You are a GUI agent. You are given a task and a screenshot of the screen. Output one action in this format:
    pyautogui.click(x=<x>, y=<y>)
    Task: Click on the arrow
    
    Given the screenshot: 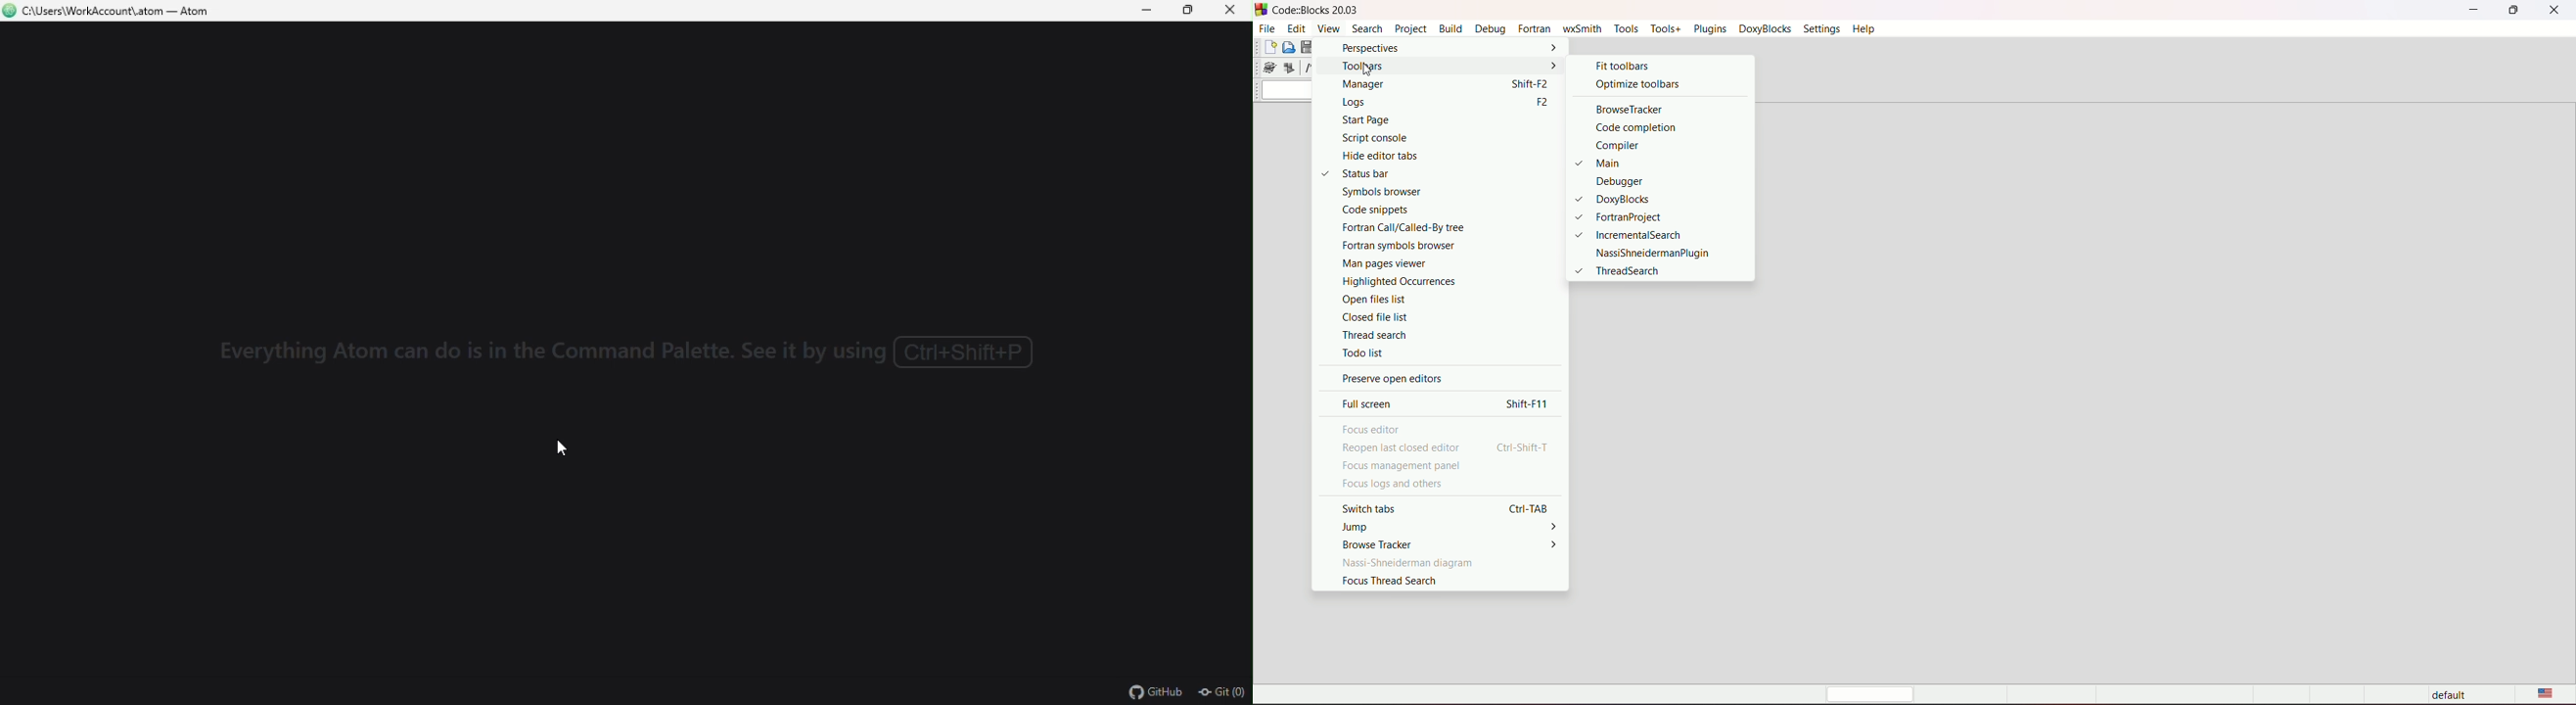 What is the action you would take?
    pyautogui.click(x=1555, y=544)
    